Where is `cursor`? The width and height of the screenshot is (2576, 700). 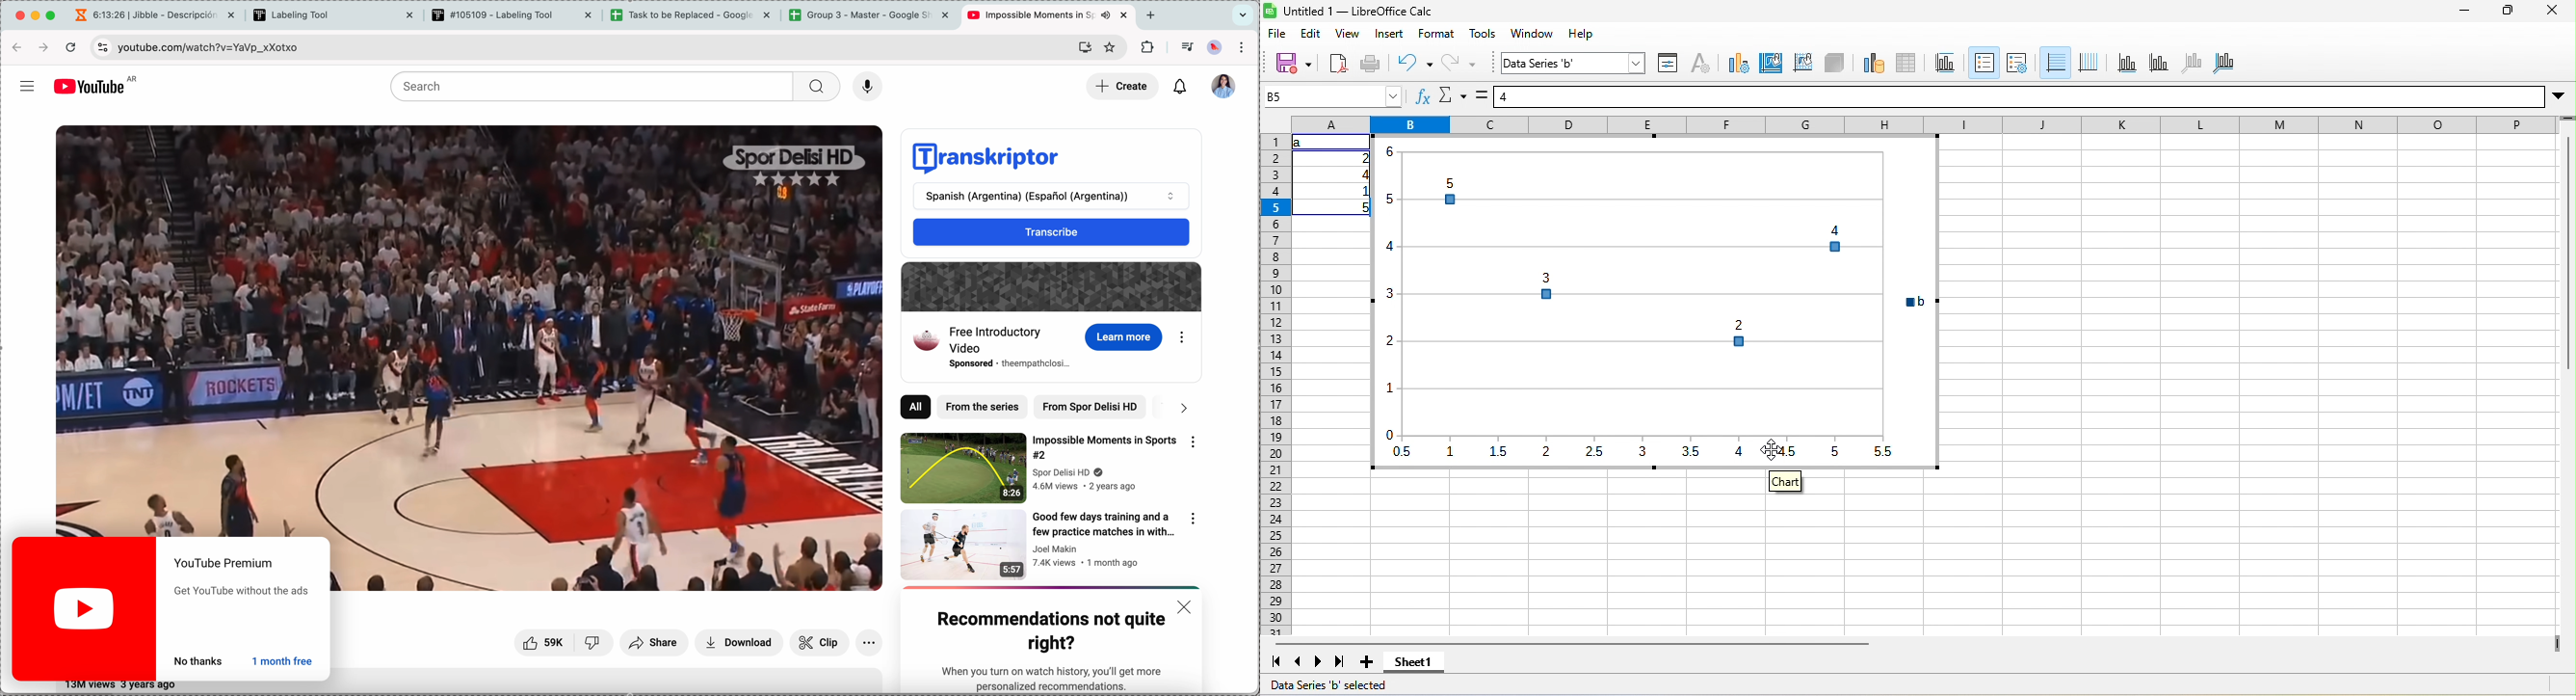
cursor is located at coordinates (1772, 449).